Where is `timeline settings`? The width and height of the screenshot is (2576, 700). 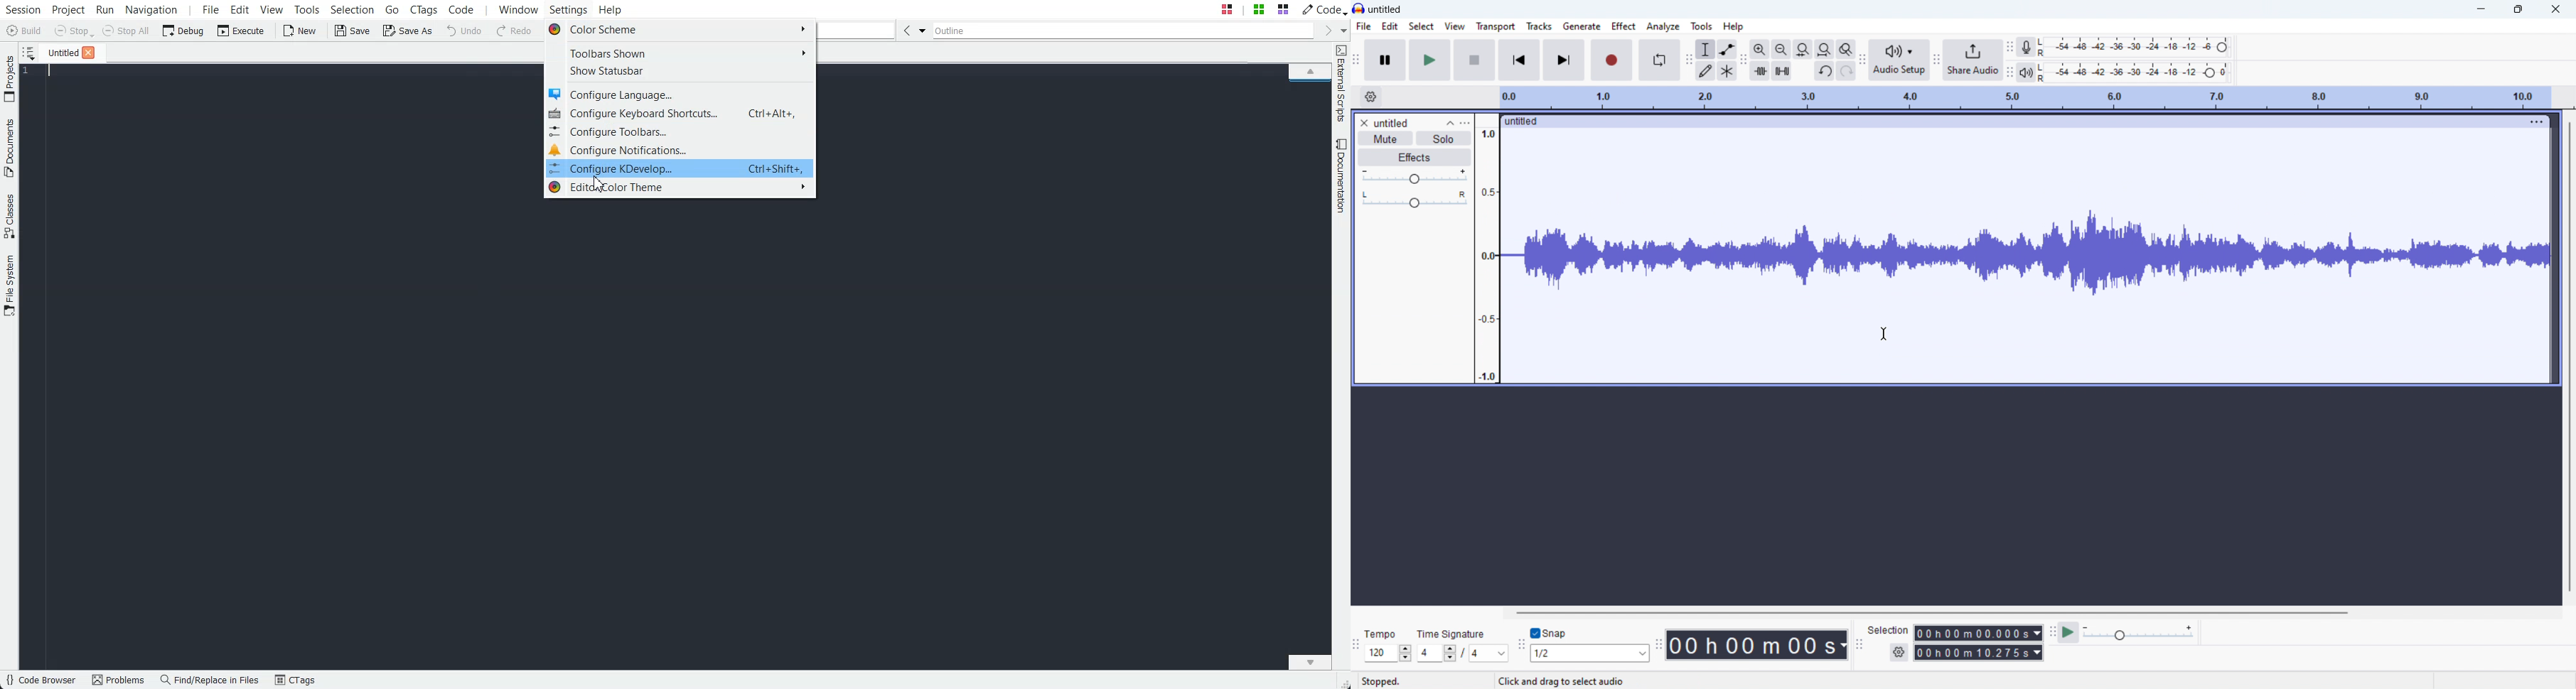 timeline settings is located at coordinates (1370, 96).